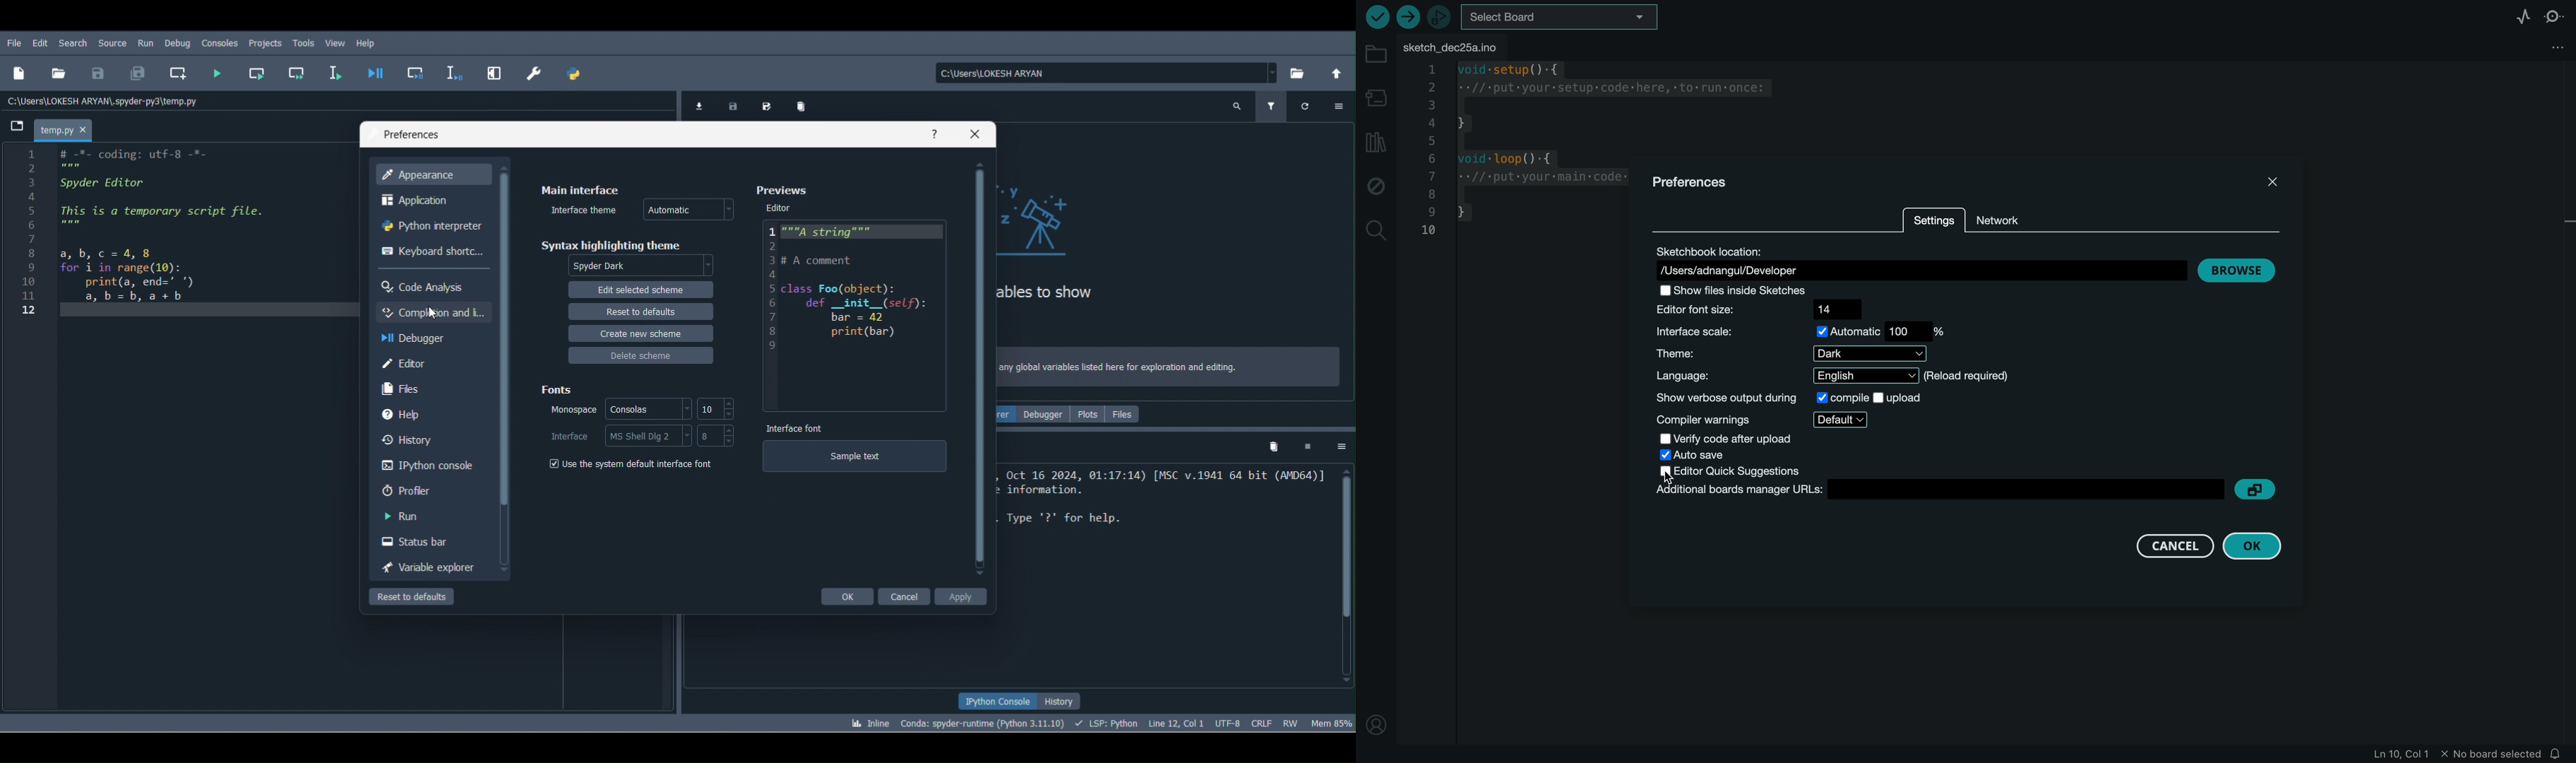 This screenshot has width=2576, height=784. What do you see at coordinates (178, 73) in the screenshot?
I see `Create new cell at the current line (Ctrl + 2)` at bounding box center [178, 73].